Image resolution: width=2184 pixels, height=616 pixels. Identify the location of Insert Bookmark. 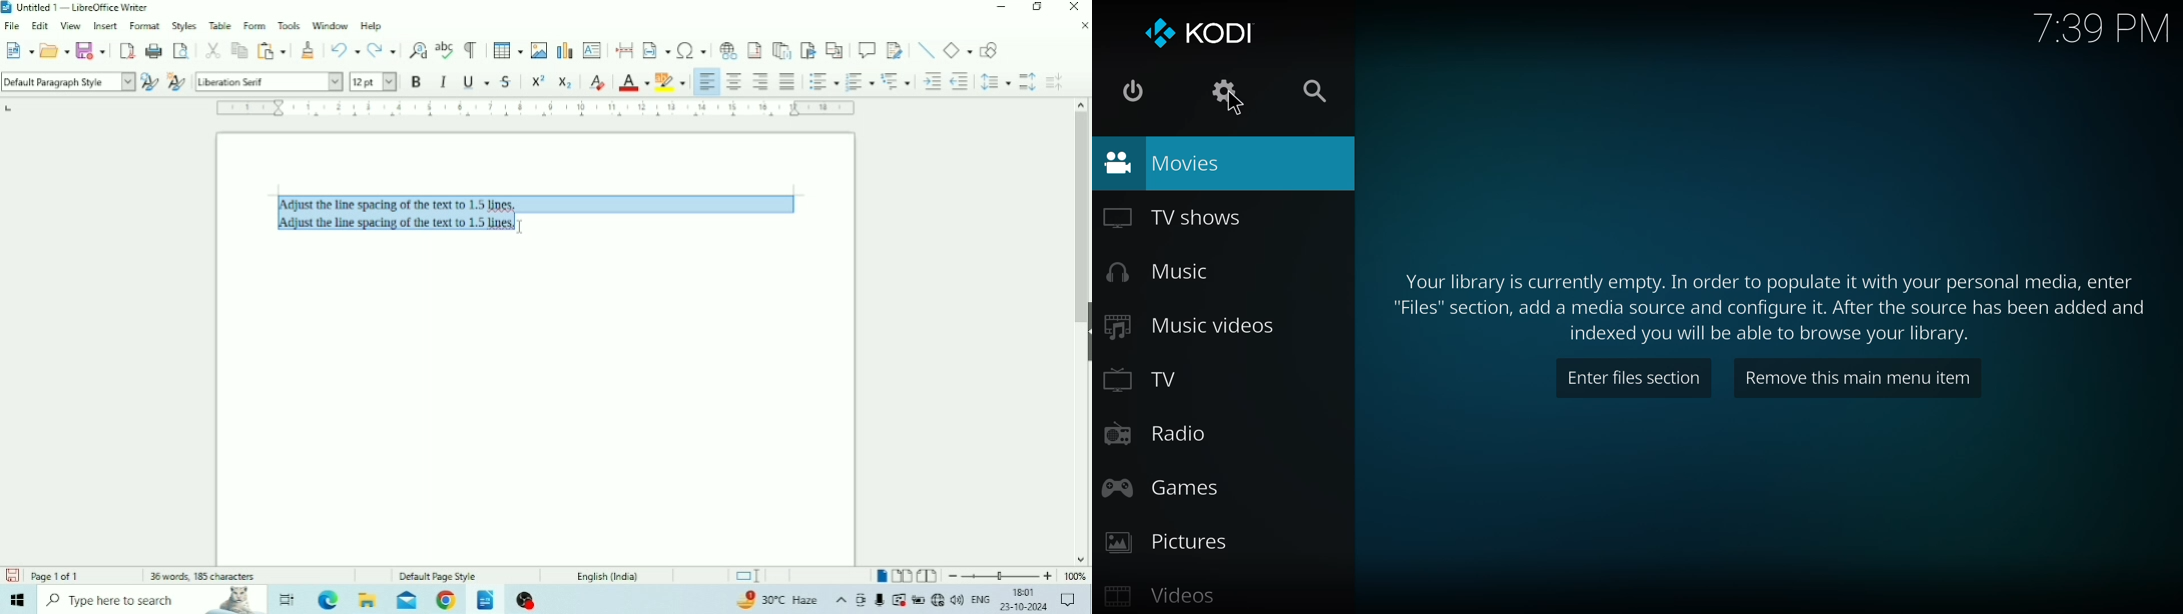
(809, 49).